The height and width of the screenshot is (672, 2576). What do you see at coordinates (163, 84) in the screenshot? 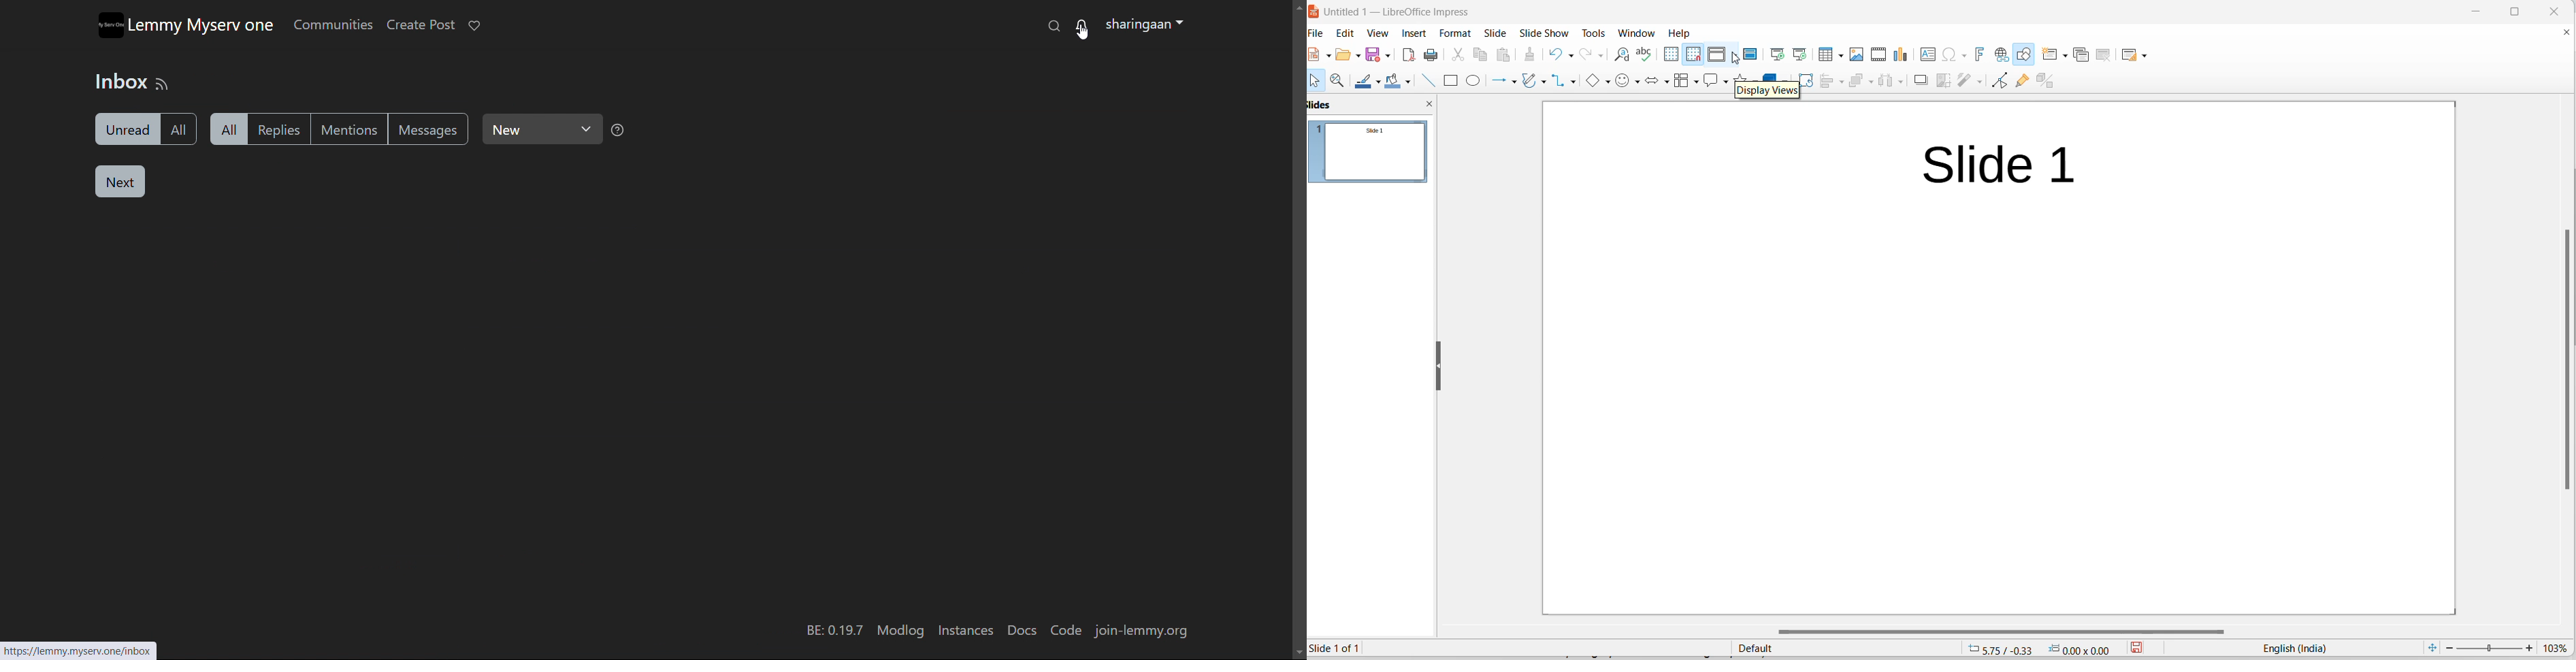
I see `rss` at bounding box center [163, 84].